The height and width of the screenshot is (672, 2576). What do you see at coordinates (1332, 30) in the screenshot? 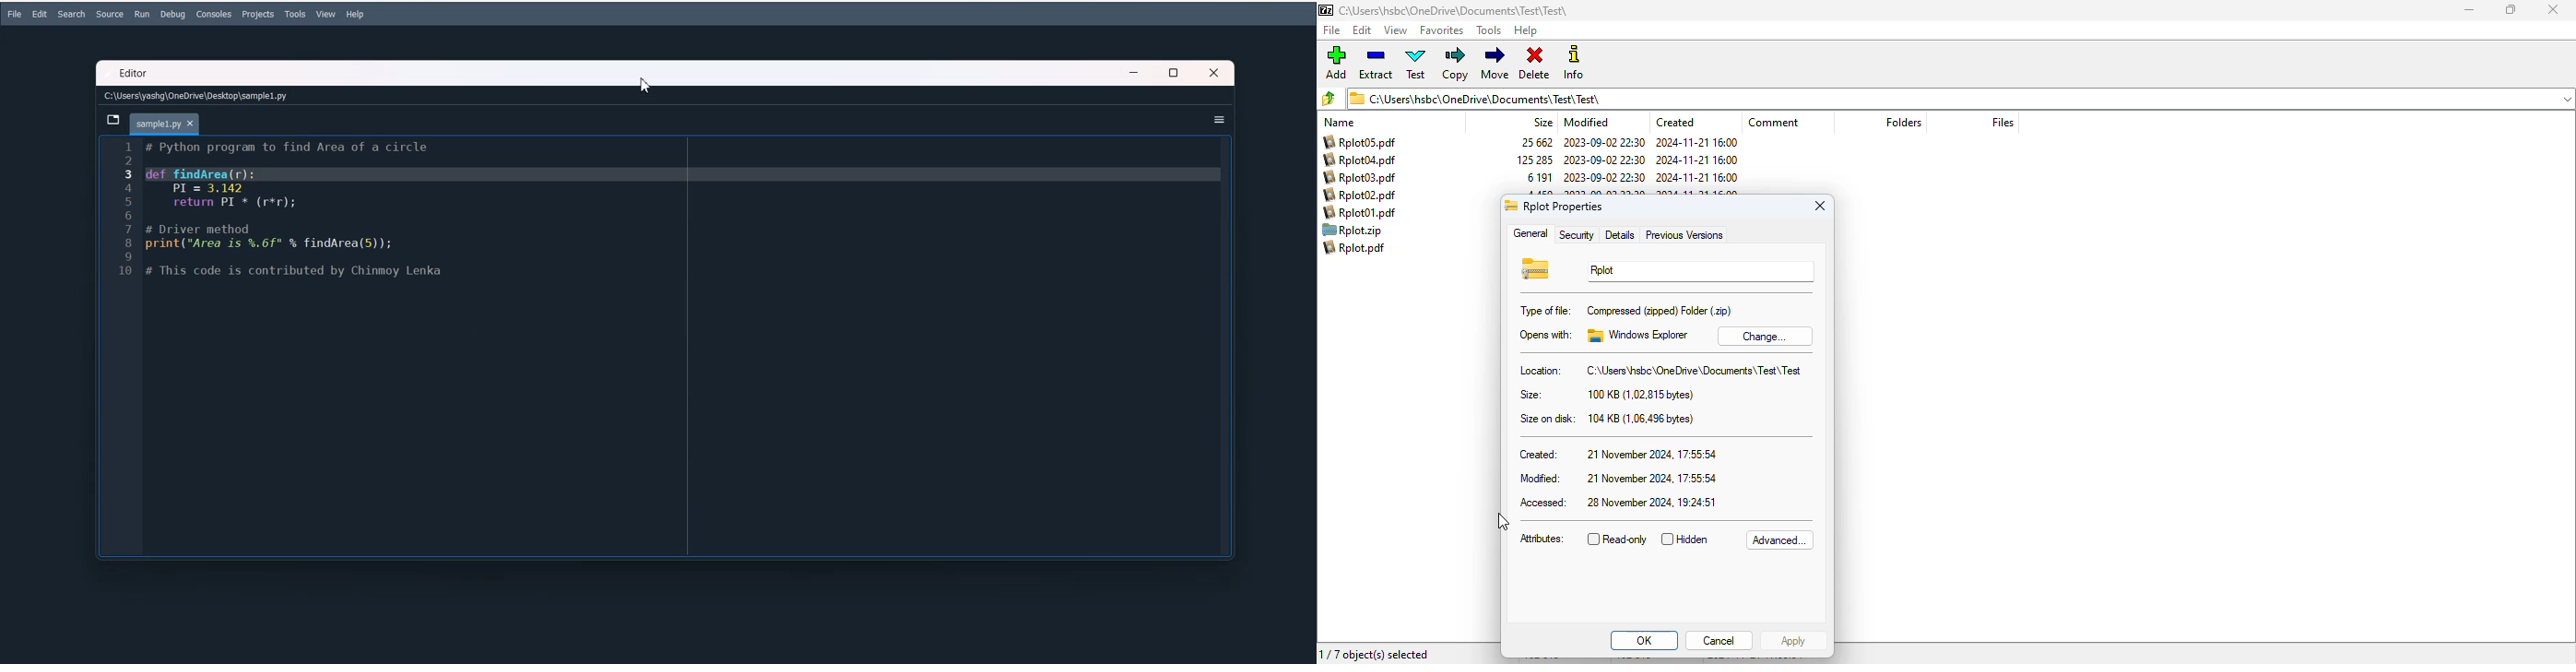
I see `file` at bounding box center [1332, 30].